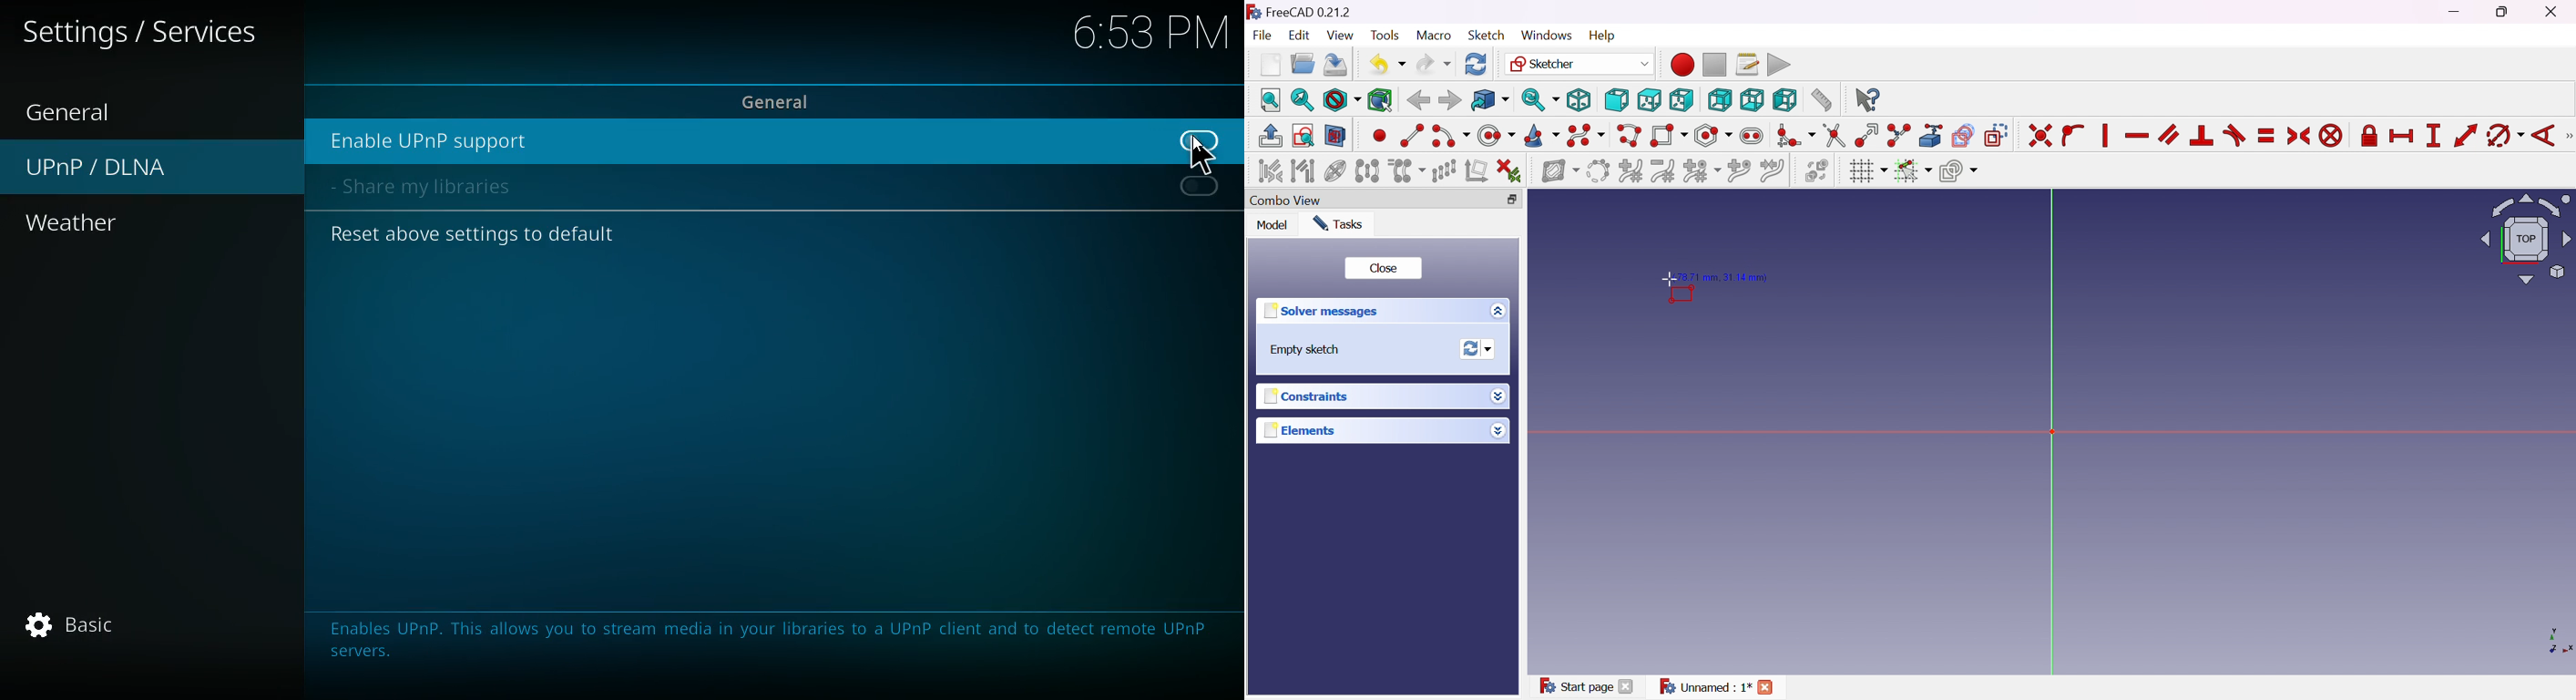  I want to click on Constrain perpendicular, so click(2203, 136).